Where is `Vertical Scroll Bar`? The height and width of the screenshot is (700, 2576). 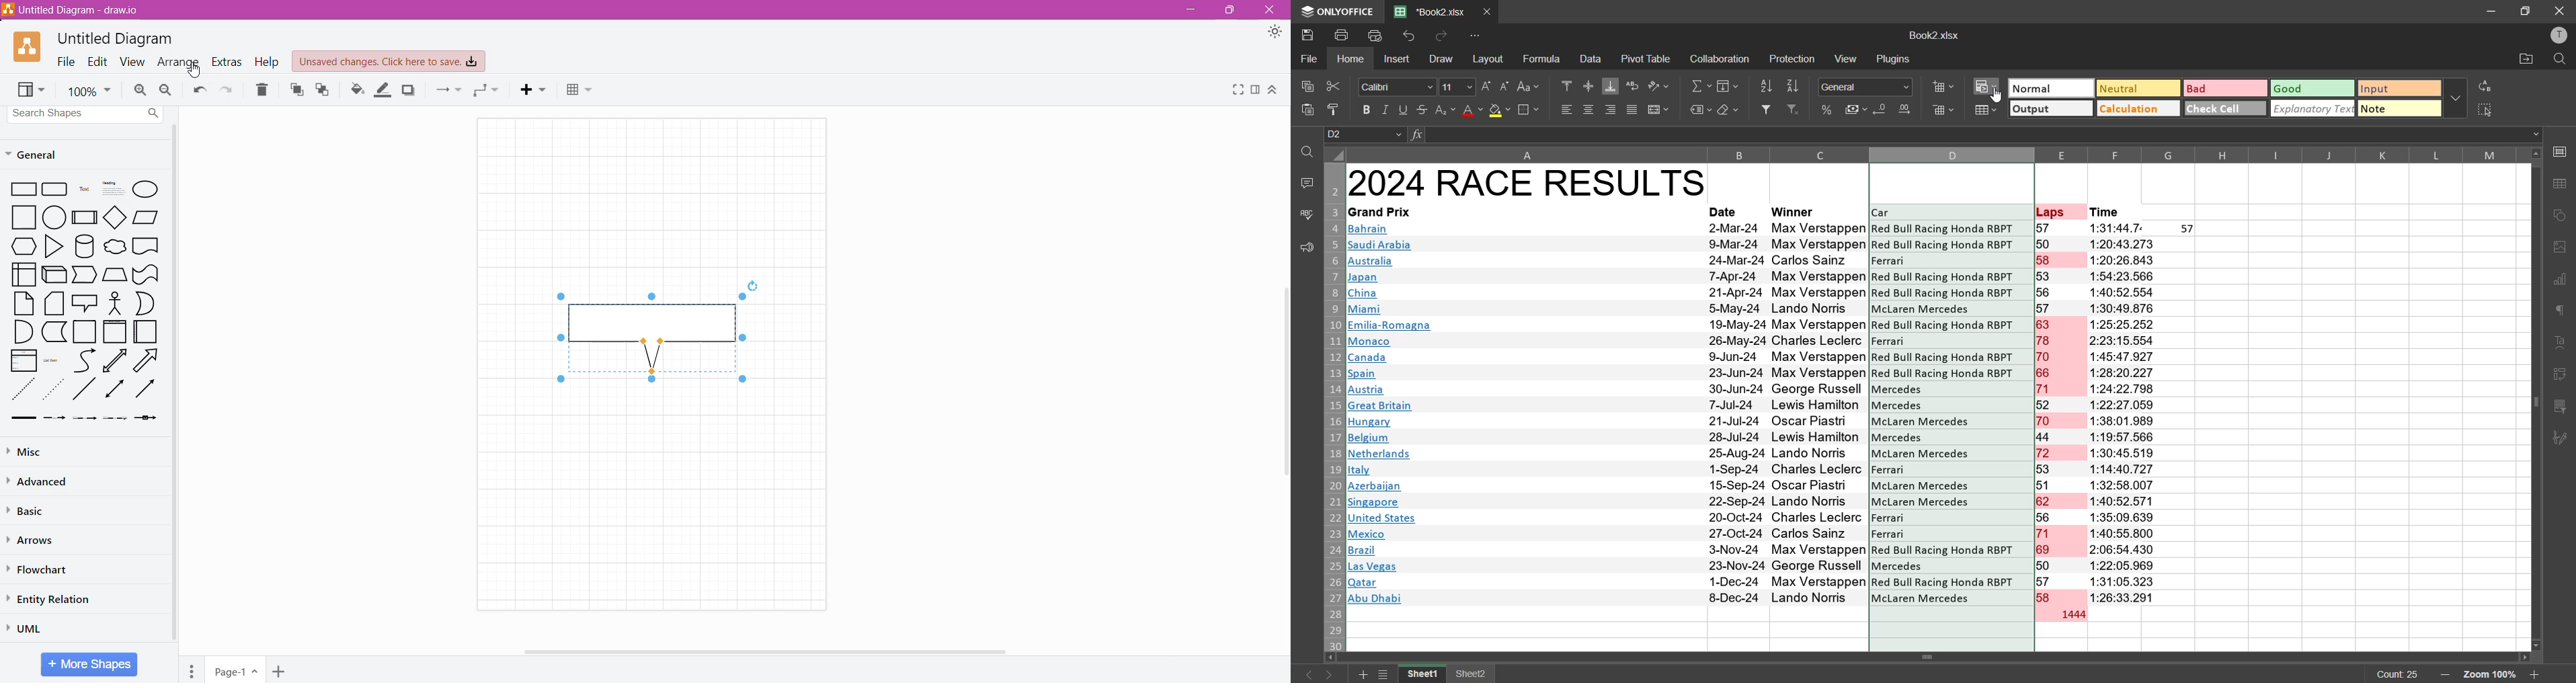
Vertical Scroll Bar is located at coordinates (175, 385).